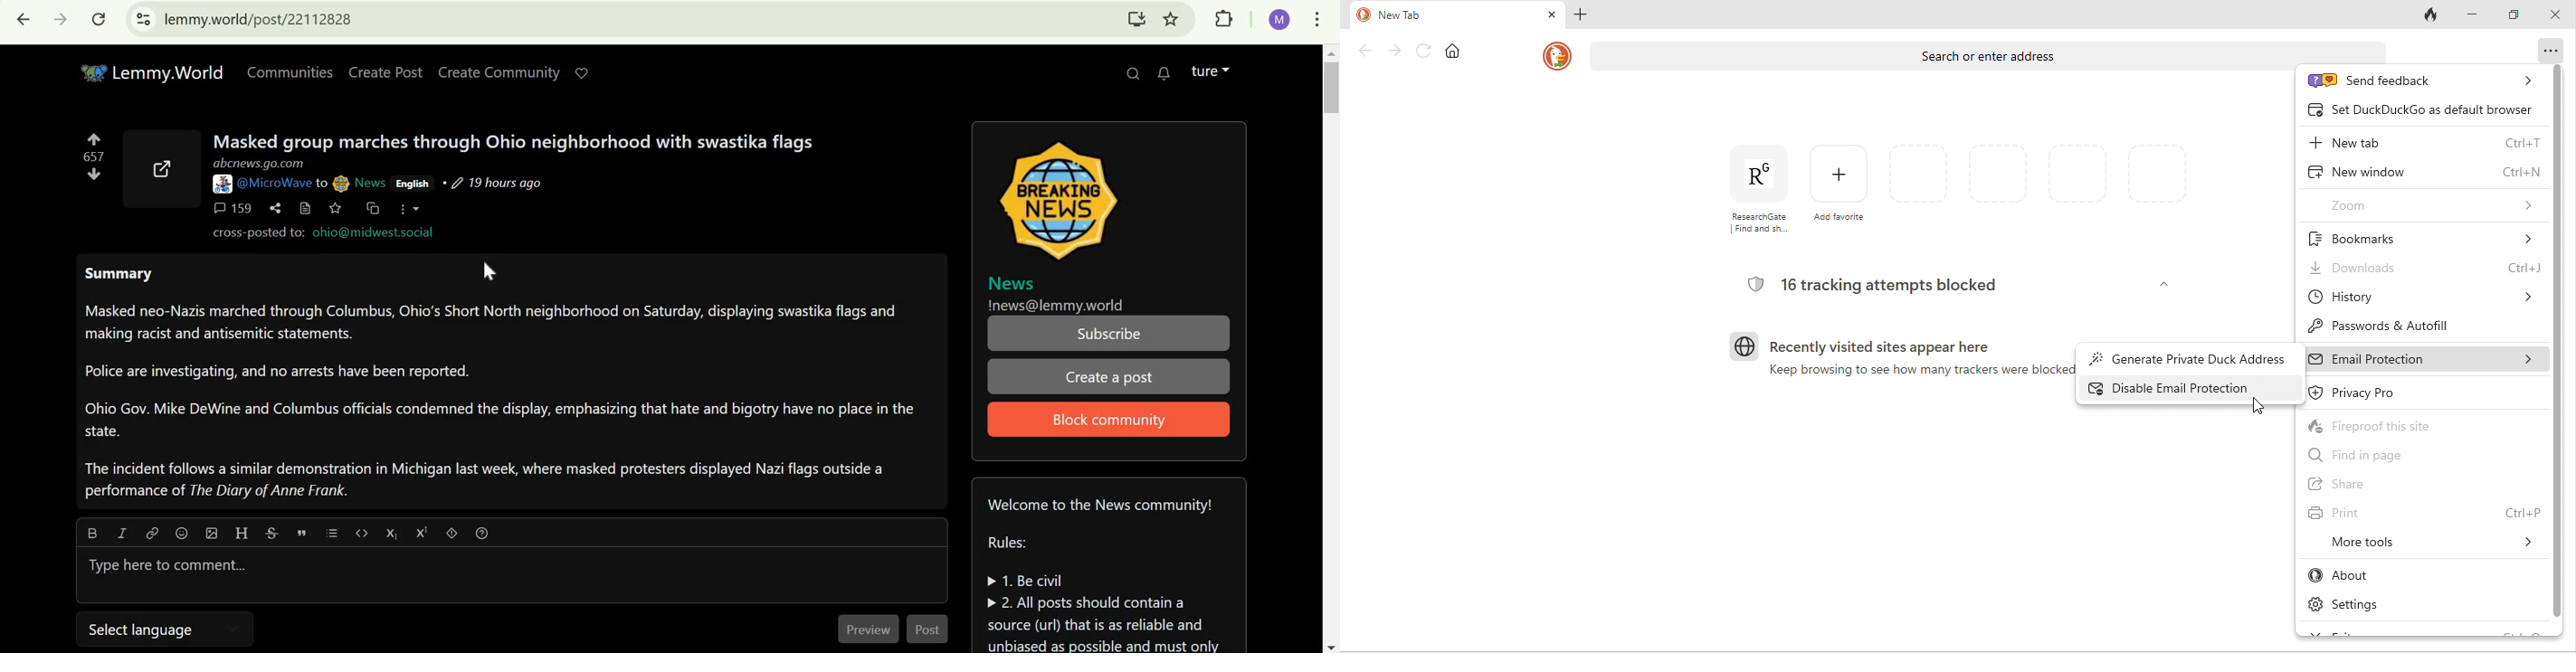  I want to click on 19 hours ago, so click(496, 183).